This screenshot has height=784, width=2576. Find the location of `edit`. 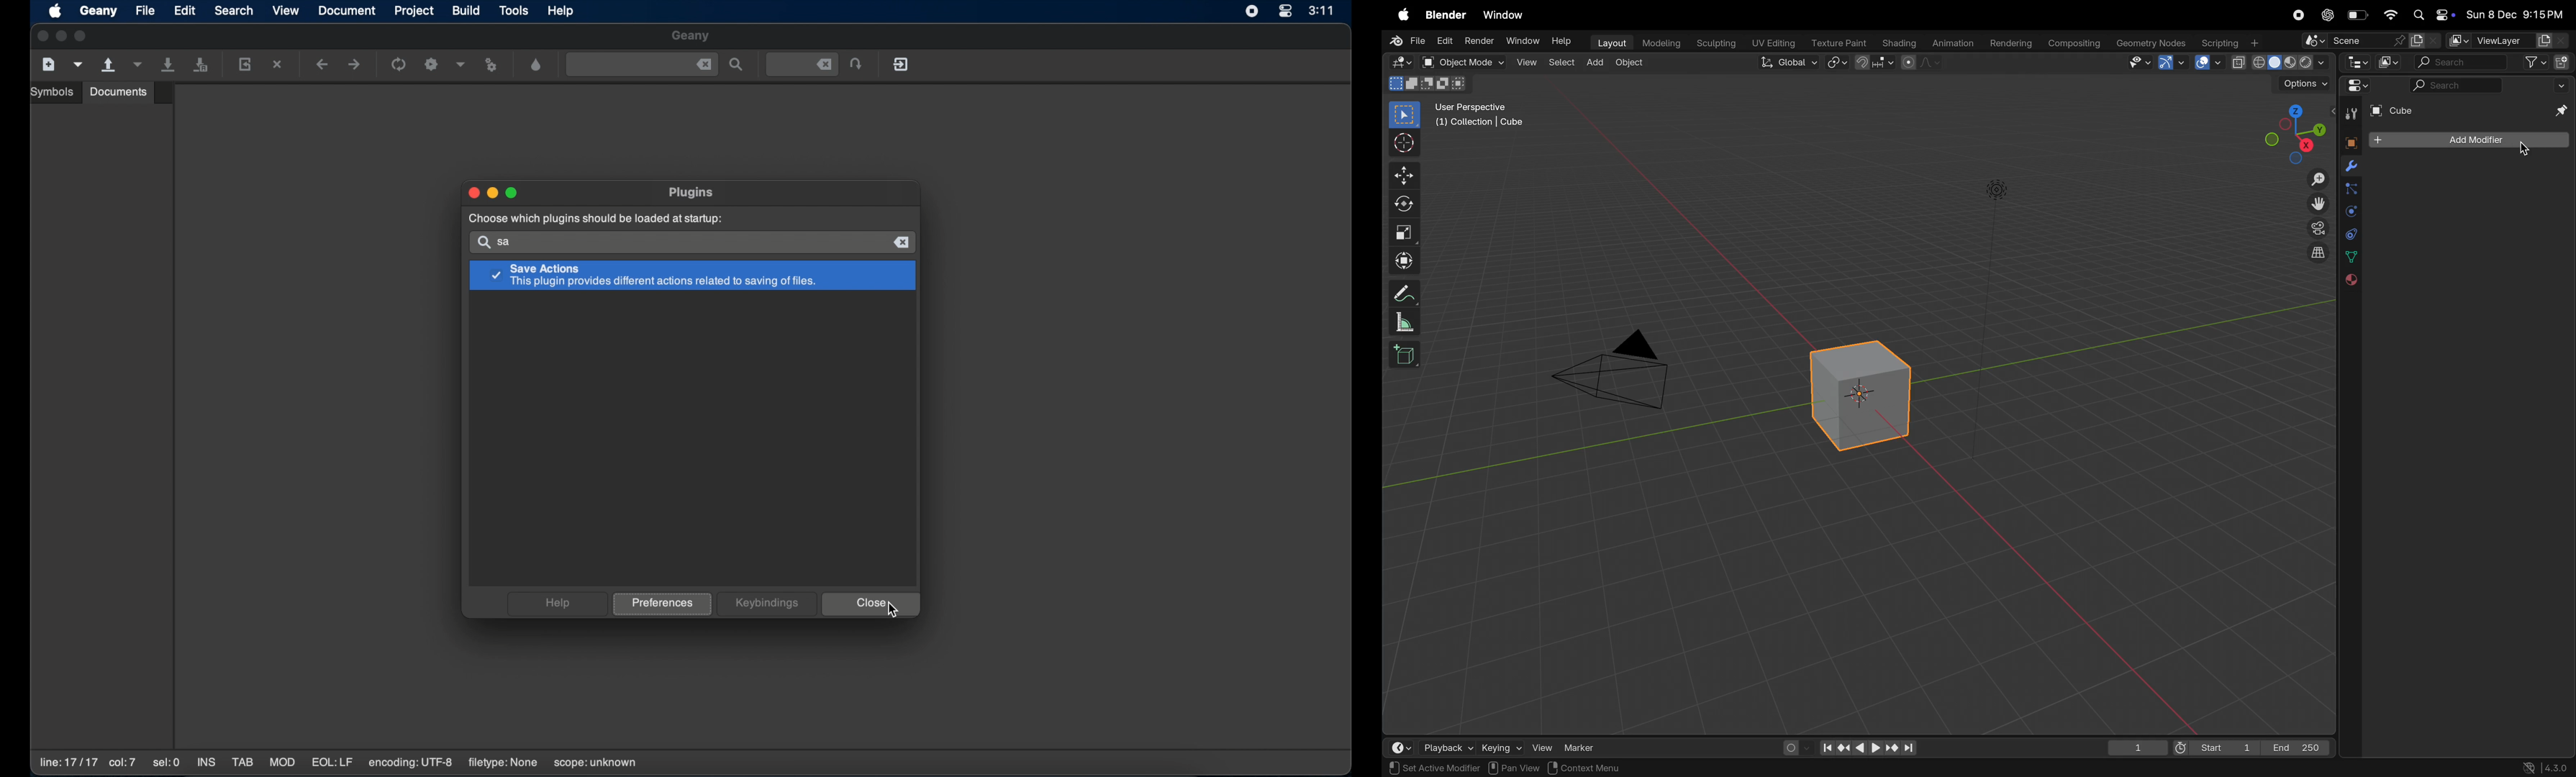

edit is located at coordinates (1444, 41).